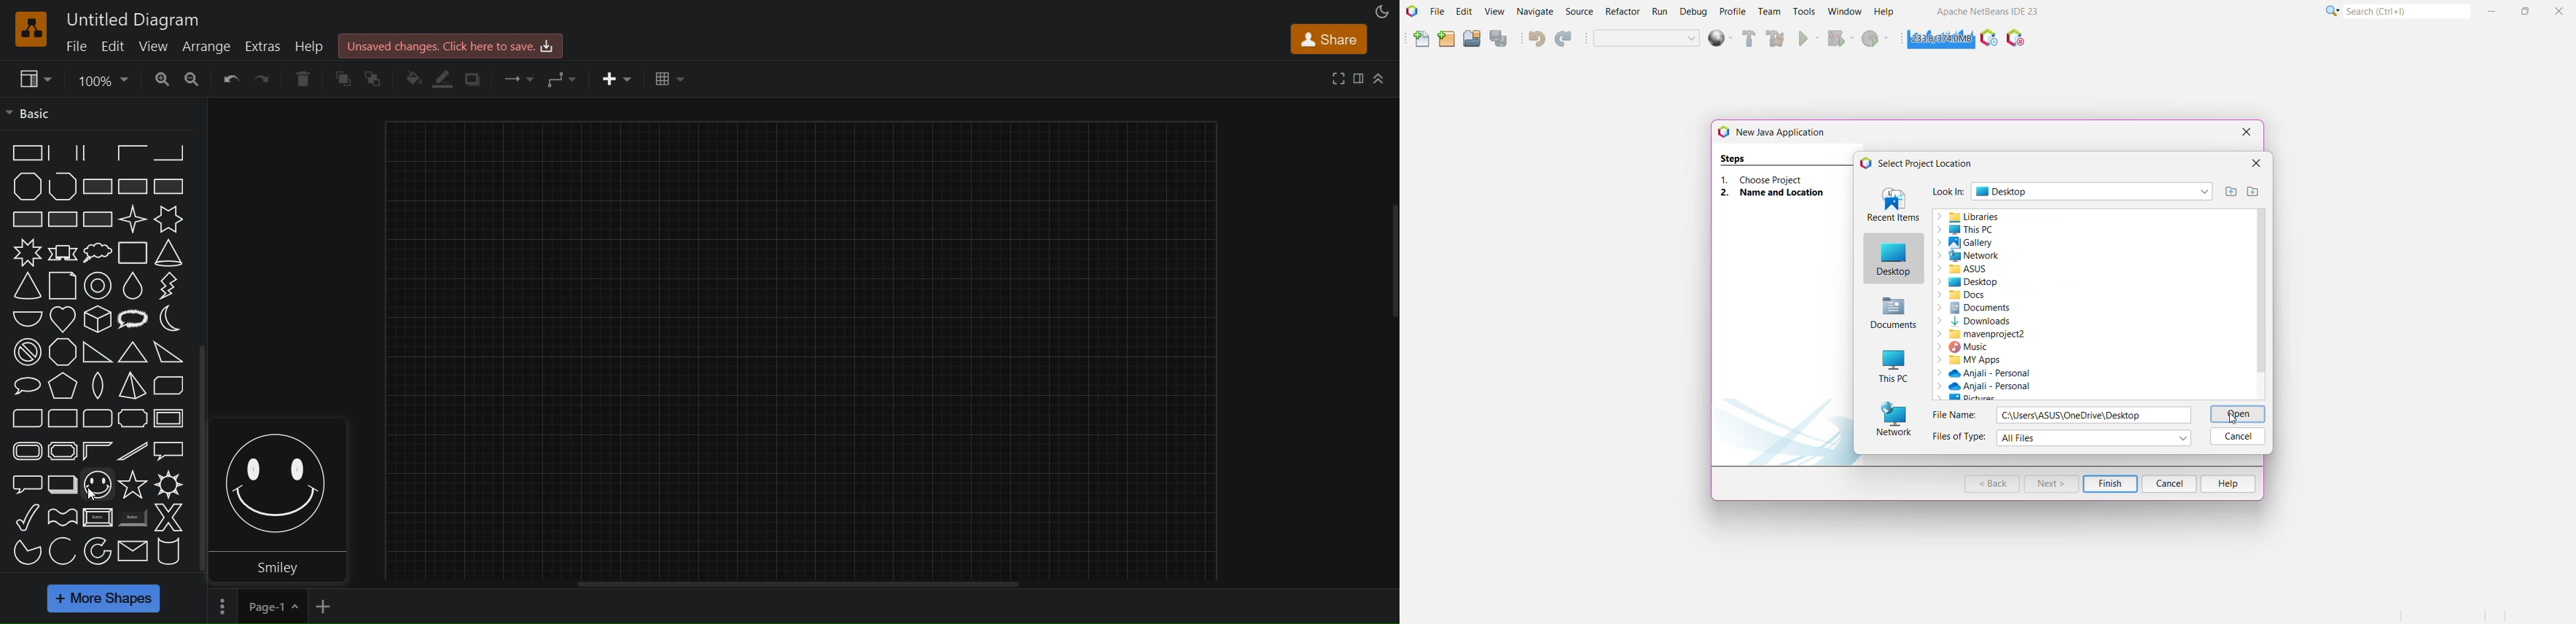 The width and height of the screenshot is (2576, 644). Describe the element at coordinates (1719, 39) in the screenshot. I see `deploy` at that location.